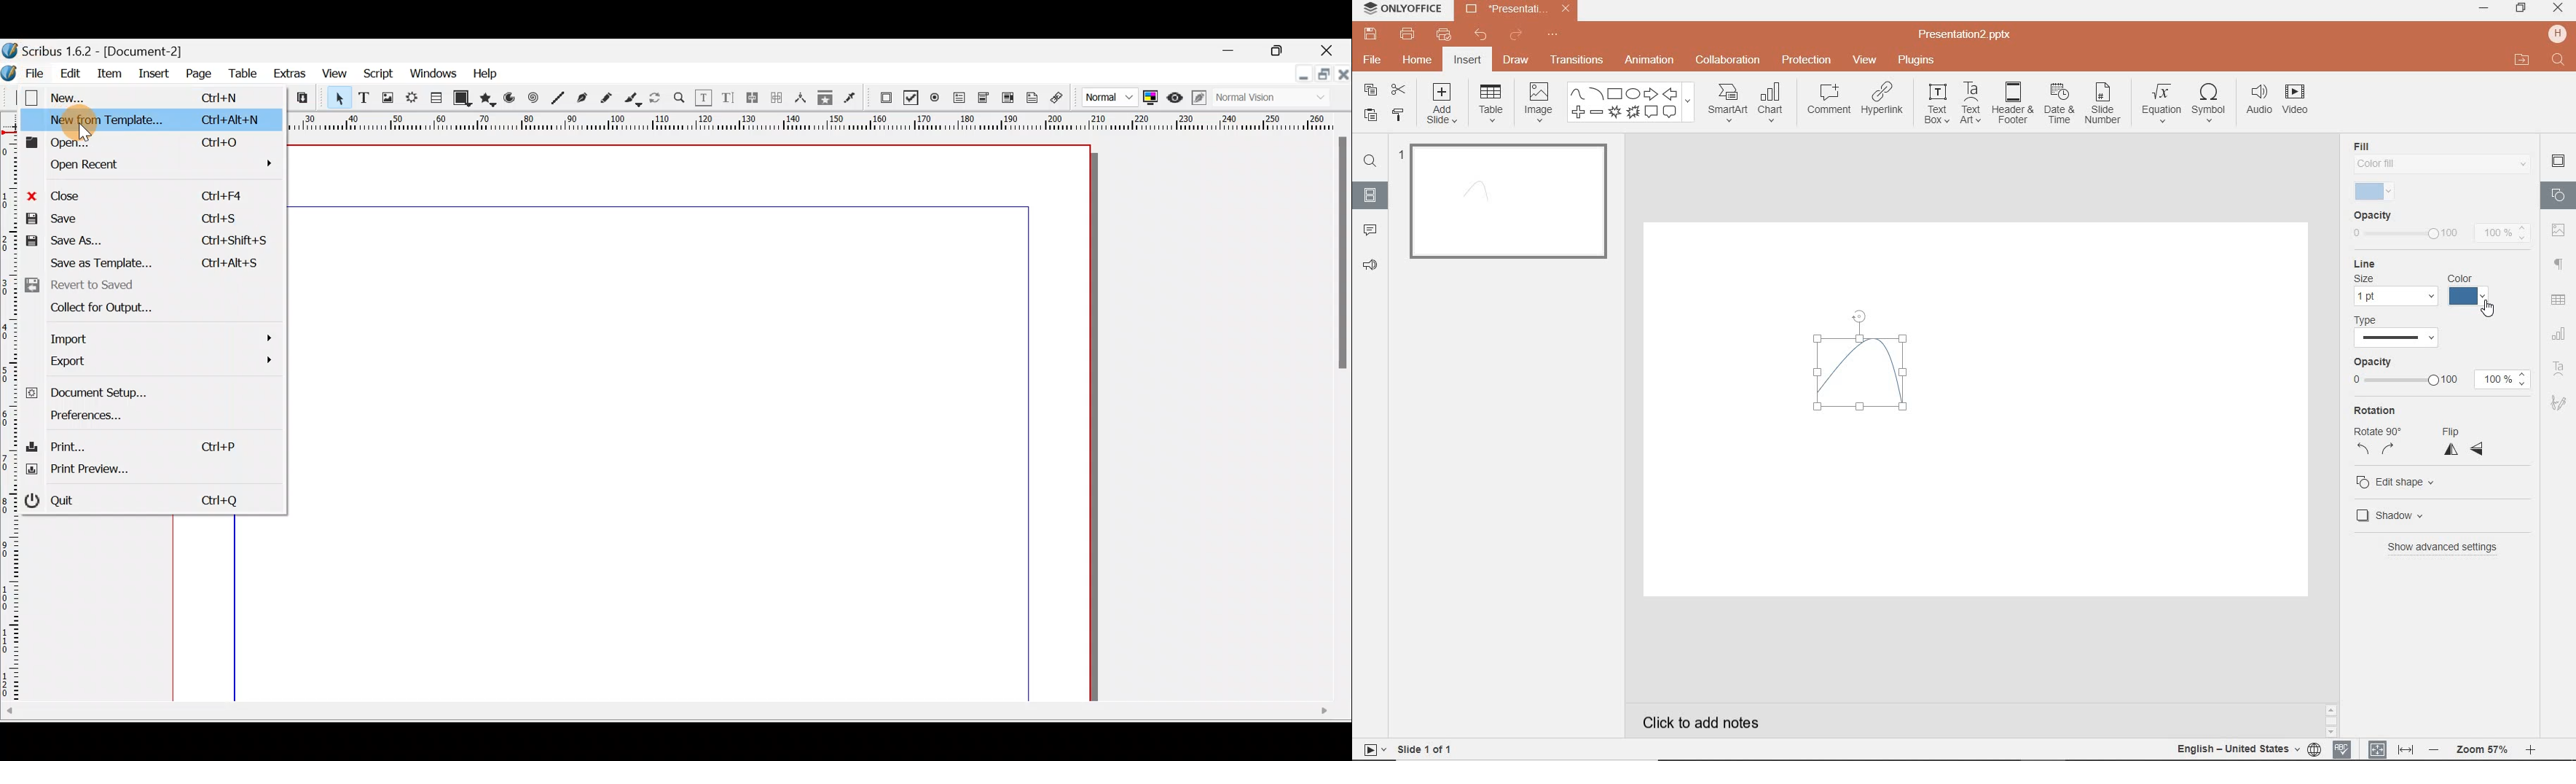 The height and width of the screenshot is (784, 2576). What do you see at coordinates (2331, 719) in the screenshot?
I see `SCROLLBAR` at bounding box center [2331, 719].